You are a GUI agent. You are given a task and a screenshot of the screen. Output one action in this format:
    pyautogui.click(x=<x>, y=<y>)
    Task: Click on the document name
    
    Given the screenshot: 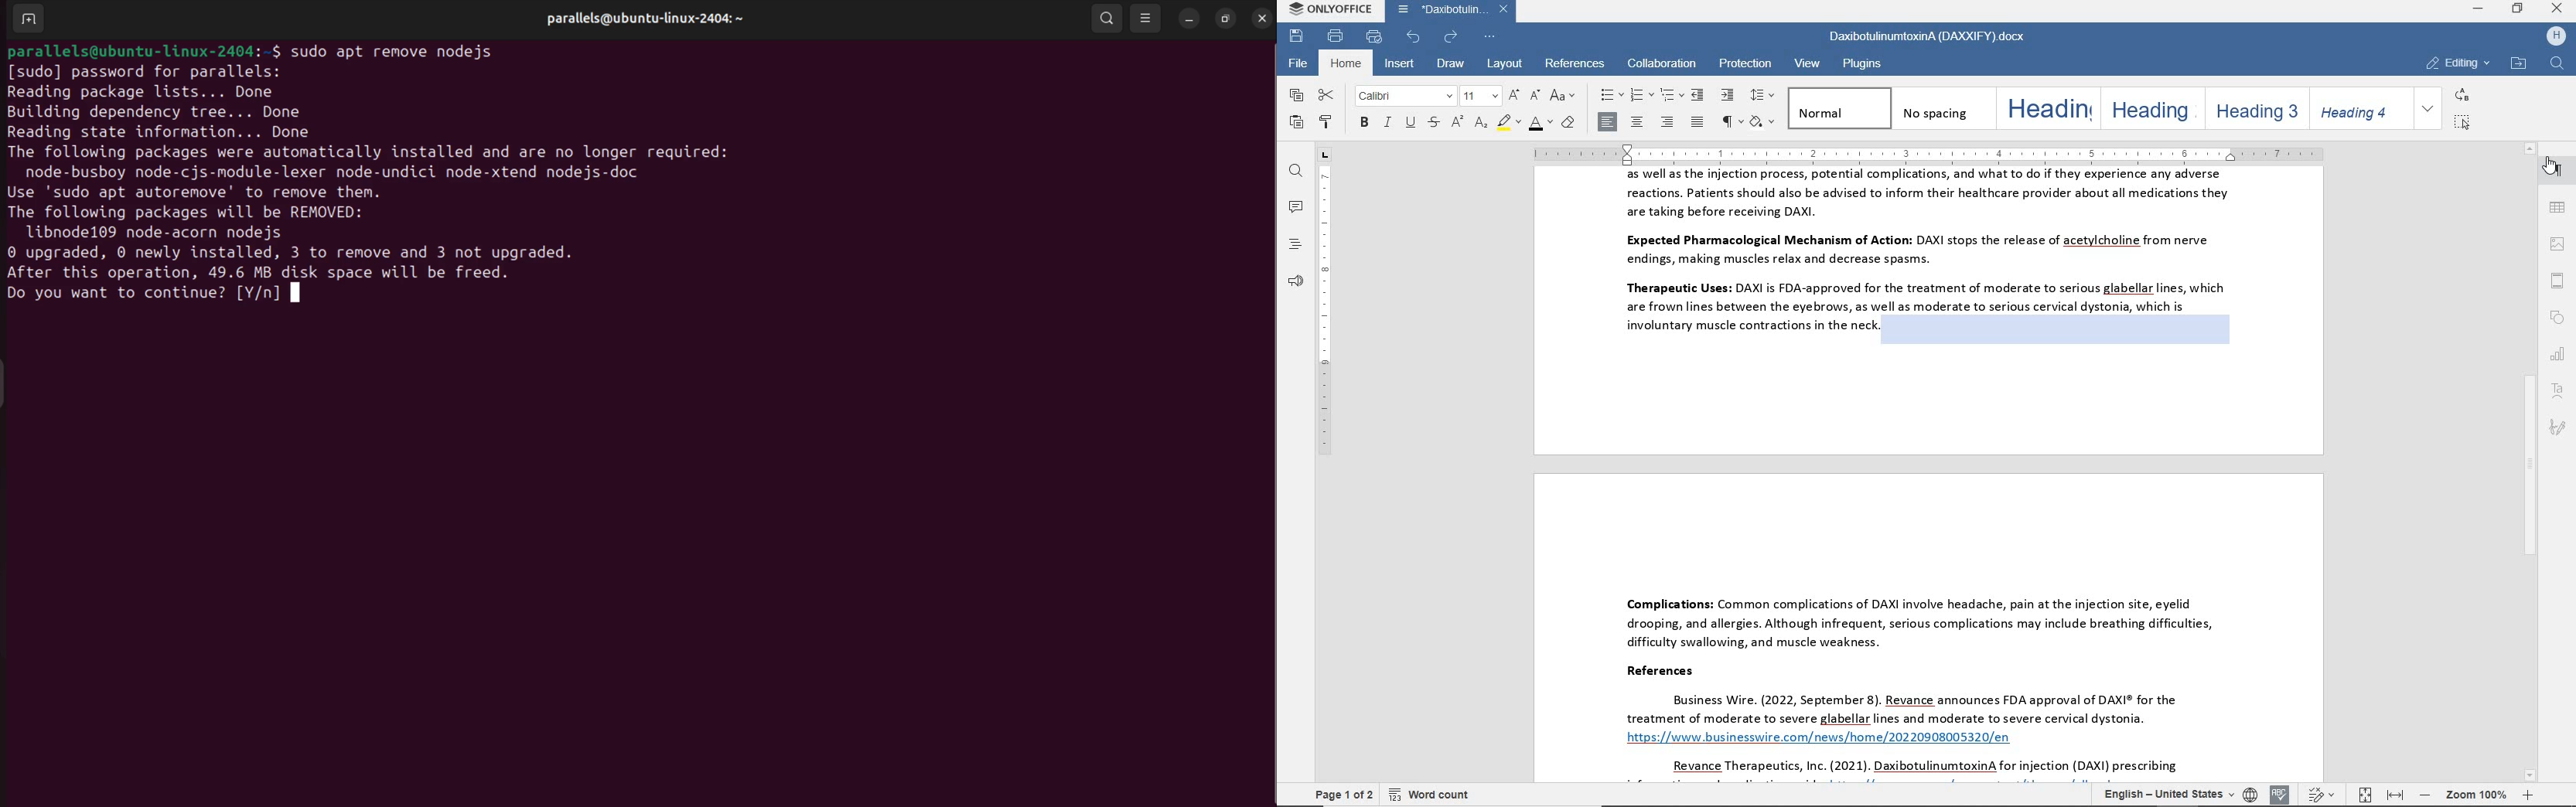 What is the action you would take?
    pyautogui.click(x=1925, y=38)
    